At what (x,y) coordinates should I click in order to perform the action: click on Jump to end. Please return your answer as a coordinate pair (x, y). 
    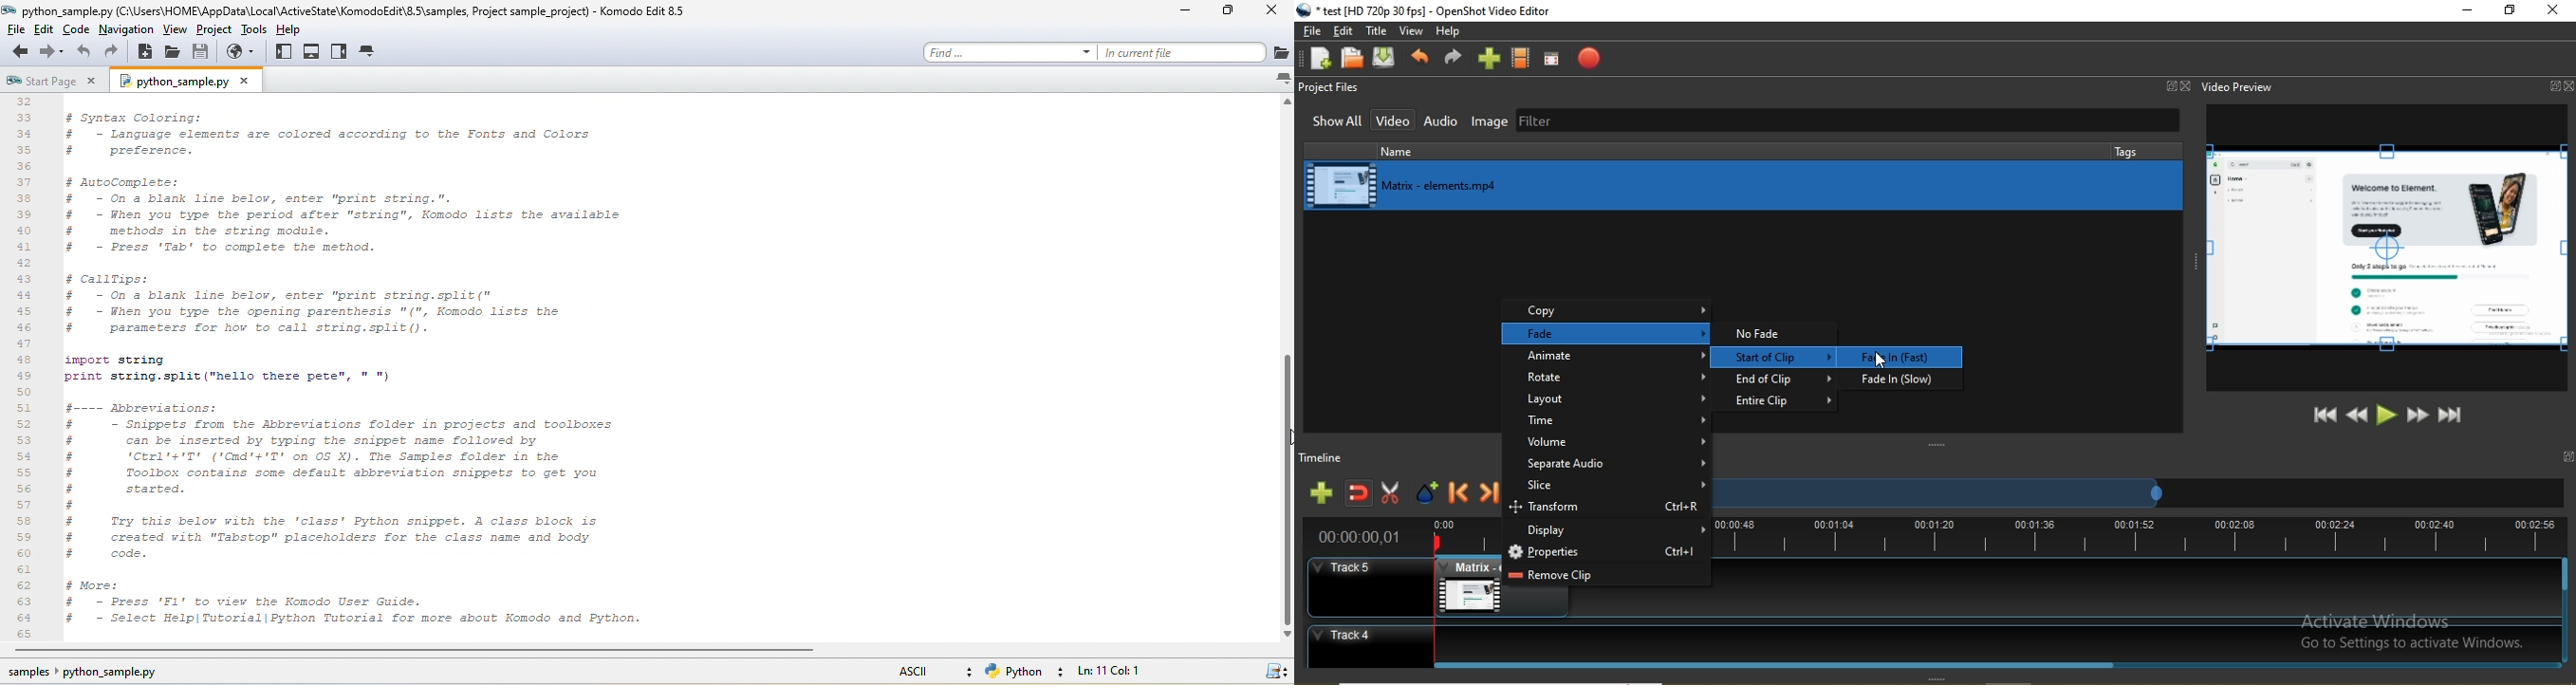
    Looking at the image, I should click on (2451, 417).